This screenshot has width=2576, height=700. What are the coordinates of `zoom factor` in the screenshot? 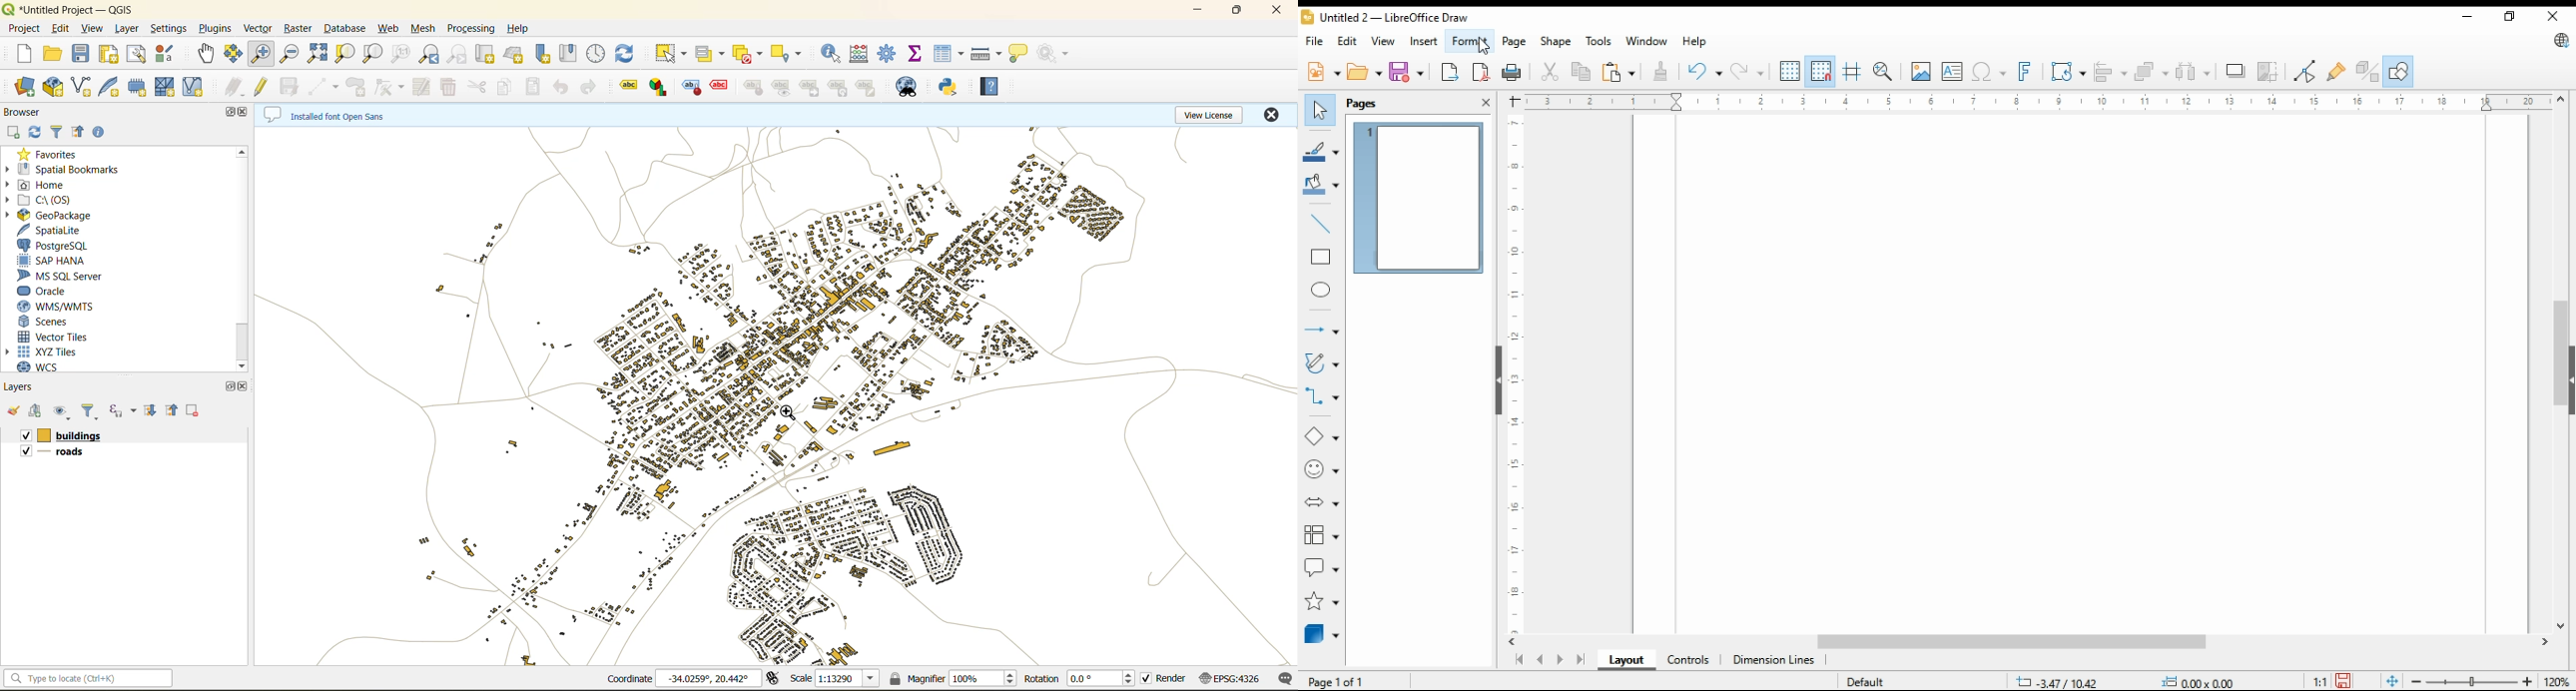 It's located at (2558, 682).